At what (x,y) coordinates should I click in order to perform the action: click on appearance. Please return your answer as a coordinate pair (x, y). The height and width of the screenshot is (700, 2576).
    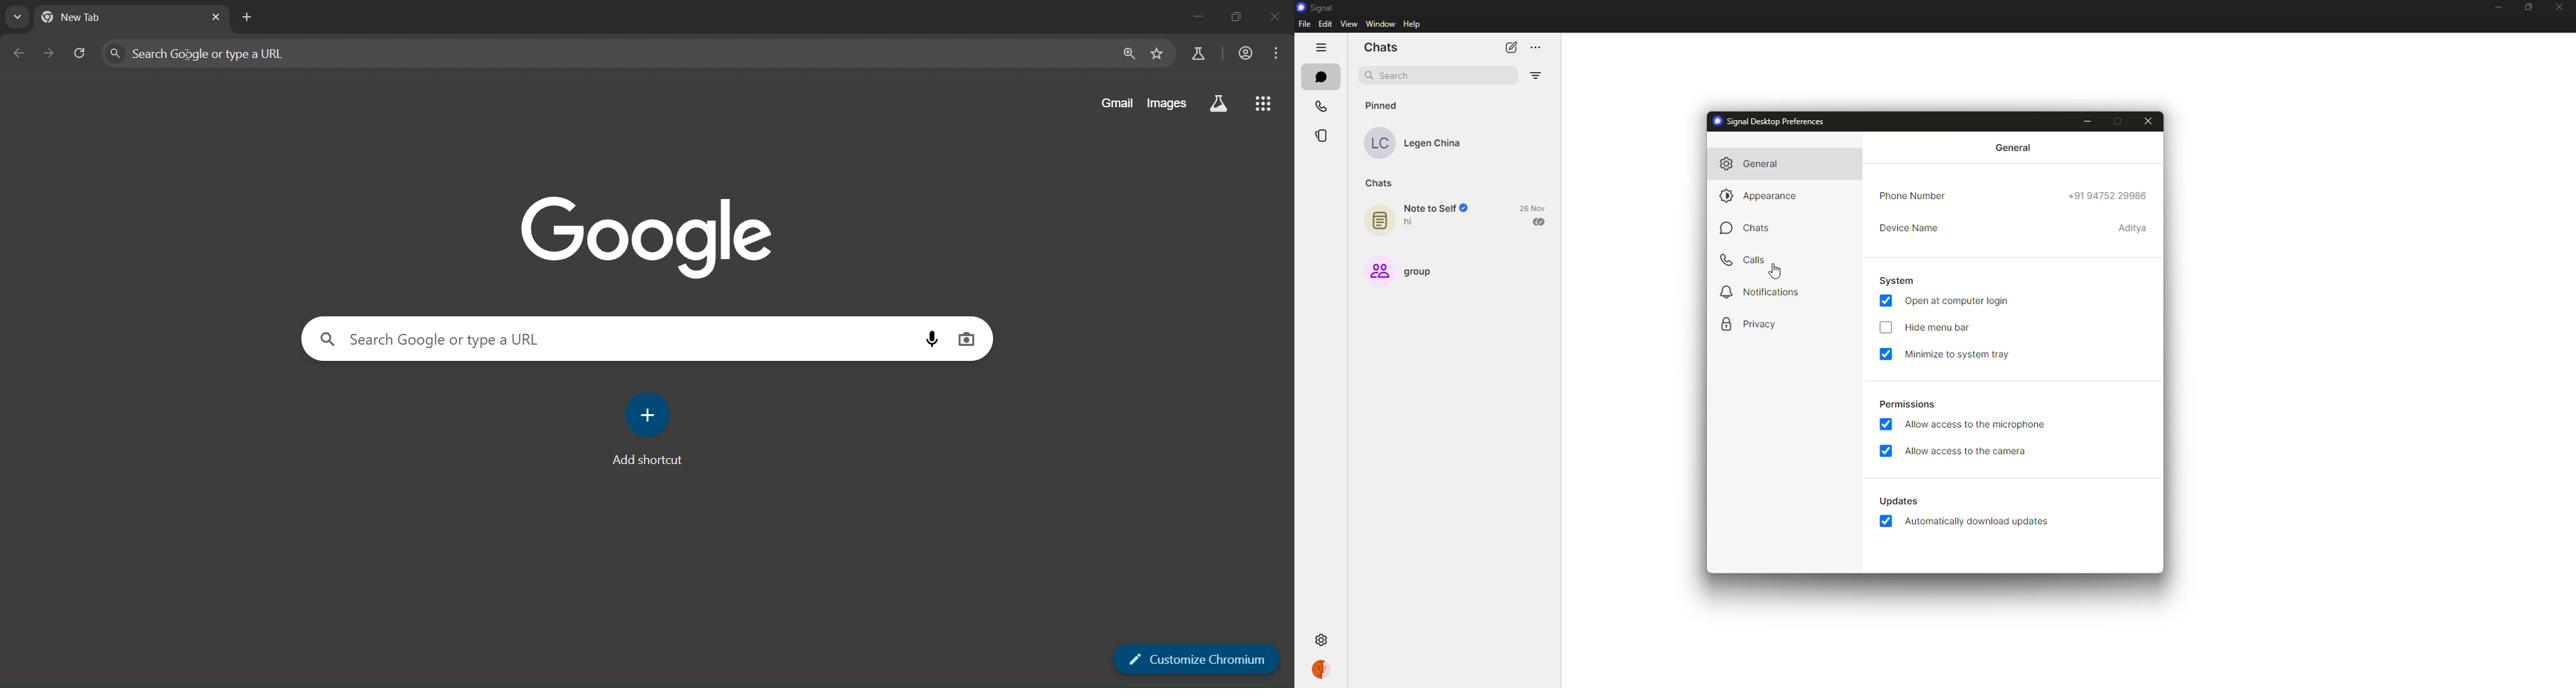
    Looking at the image, I should click on (1764, 196).